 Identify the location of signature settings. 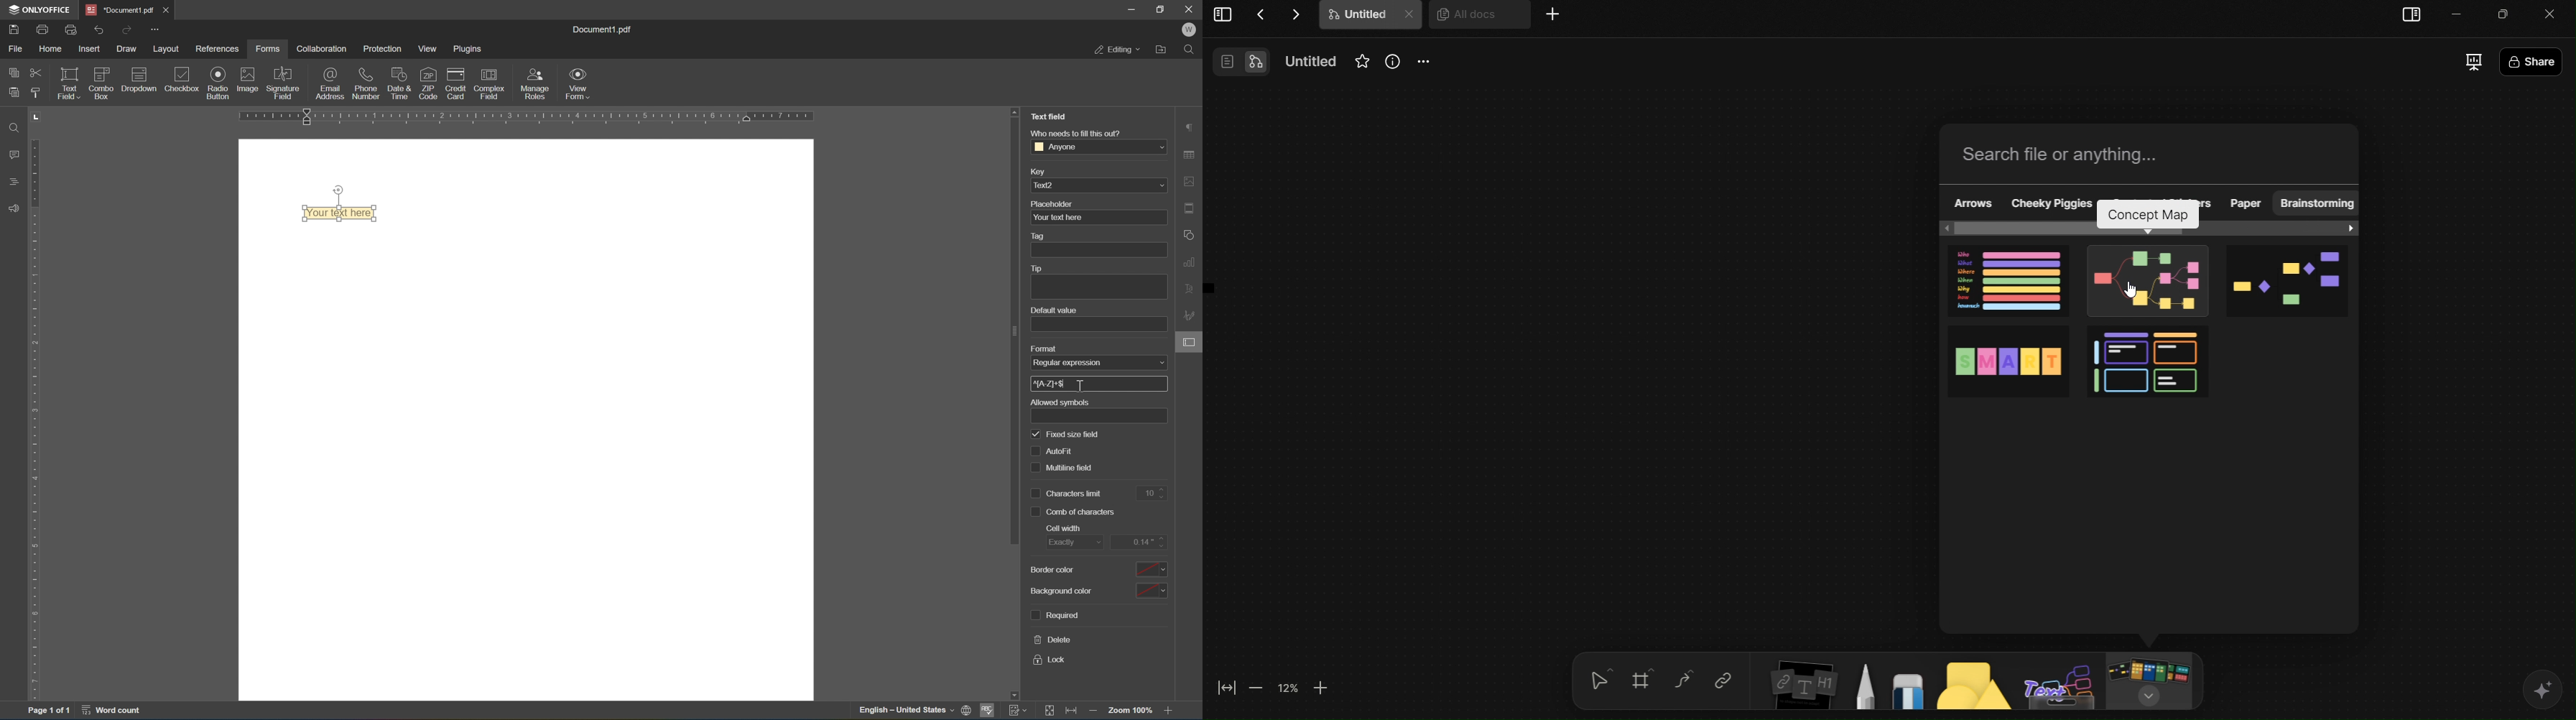
(1189, 313).